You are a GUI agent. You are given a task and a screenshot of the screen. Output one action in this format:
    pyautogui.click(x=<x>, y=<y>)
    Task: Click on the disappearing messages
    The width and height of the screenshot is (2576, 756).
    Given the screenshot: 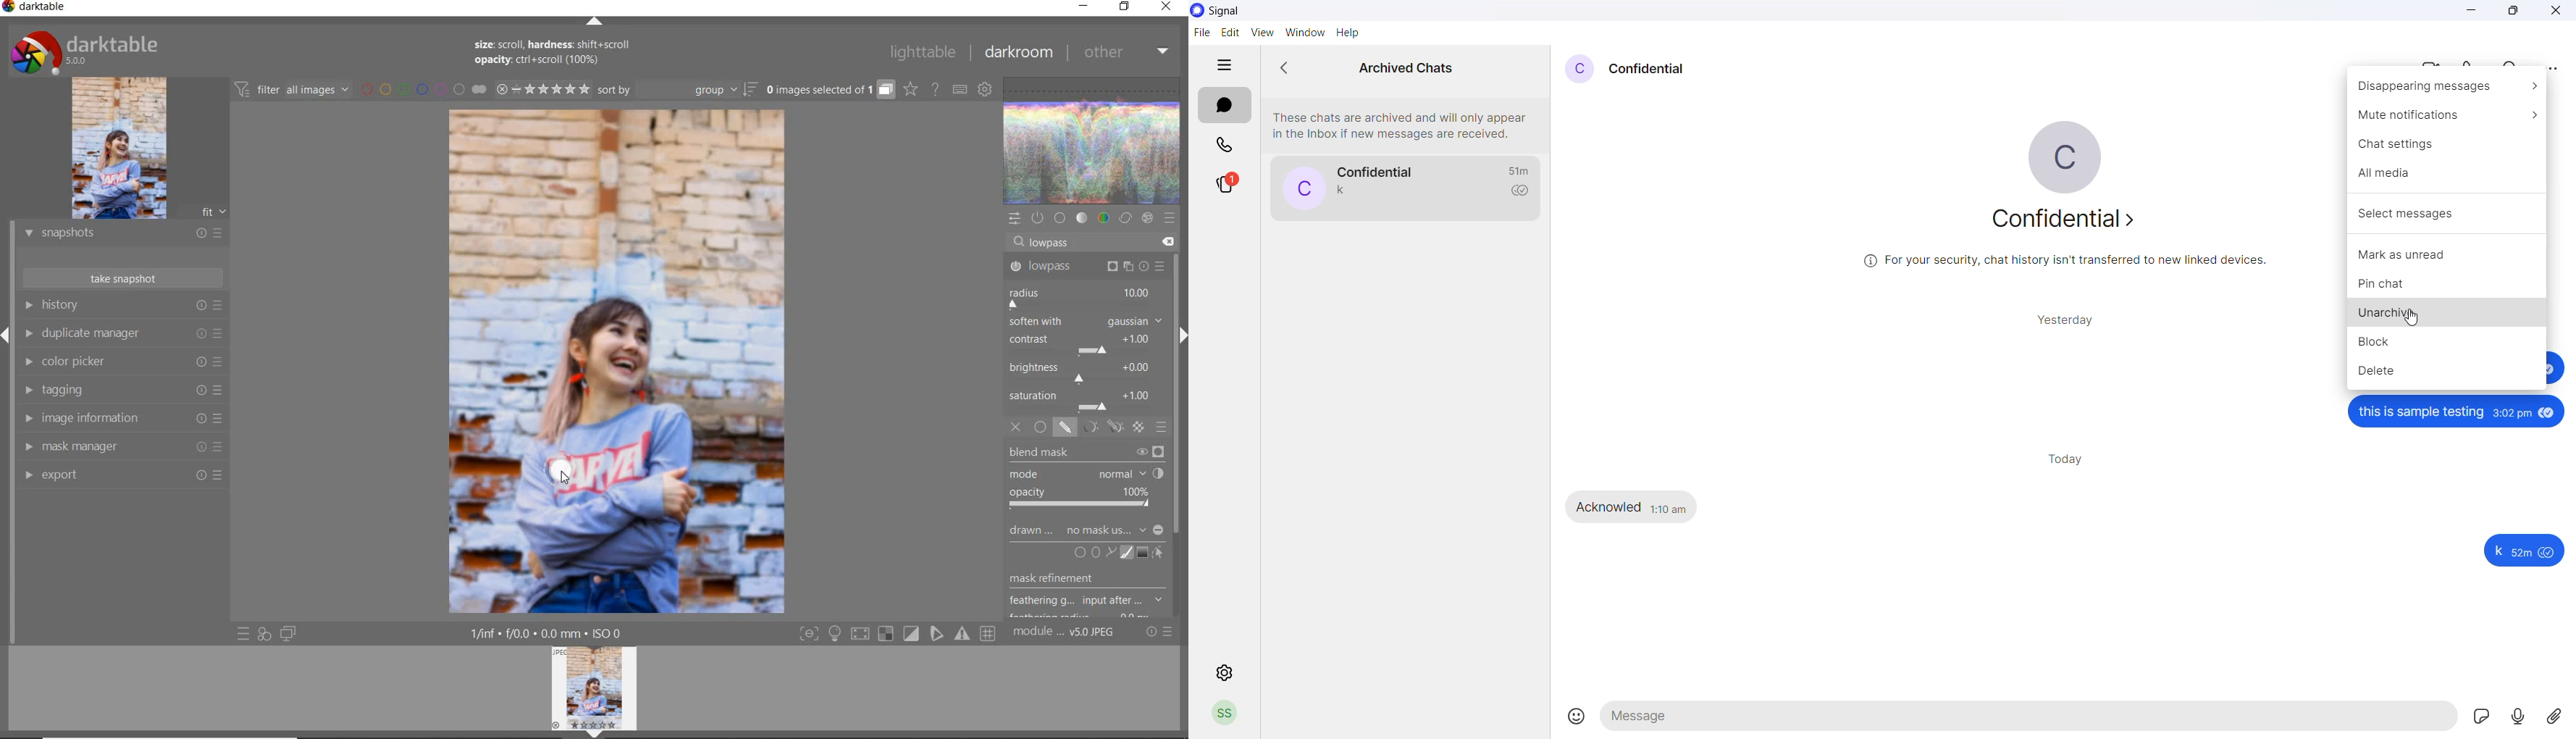 What is the action you would take?
    pyautogui.click(x=2448, y=89)
    